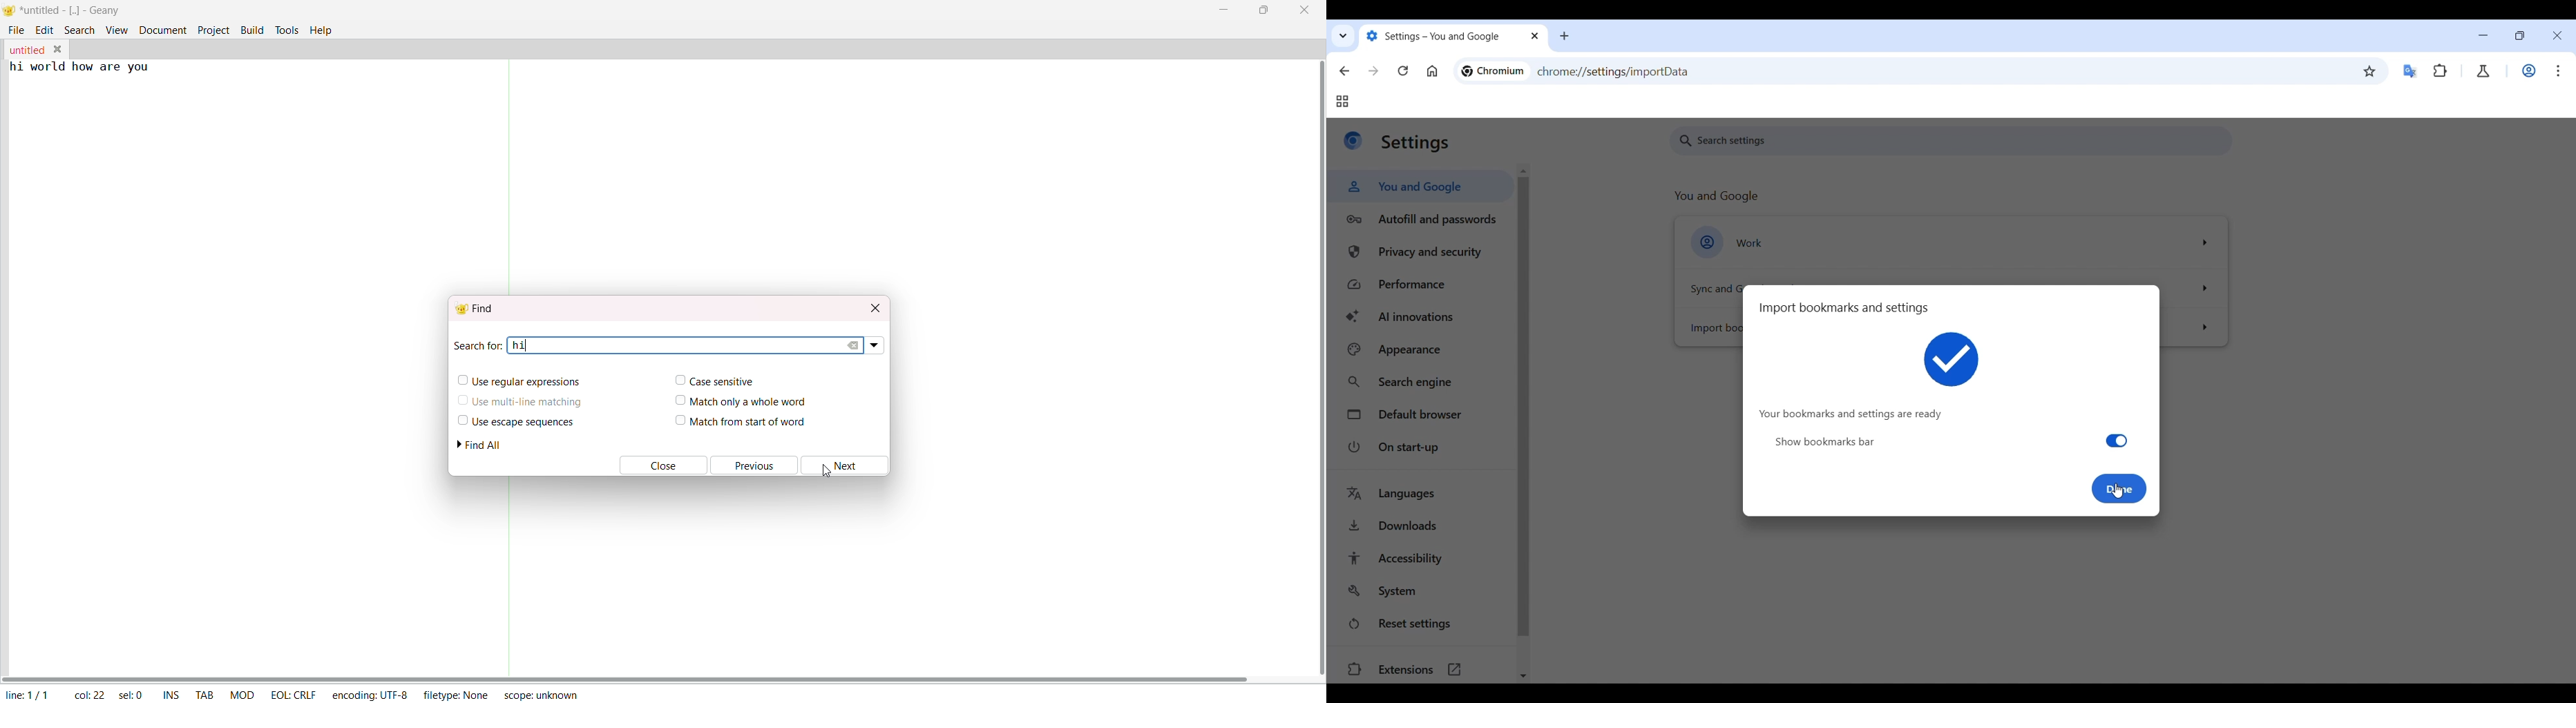 The height and width of the screenshot is (728, 2576). Describe the element at coordinates (1416, 143) in the screenshot. I see `settings` at that location.